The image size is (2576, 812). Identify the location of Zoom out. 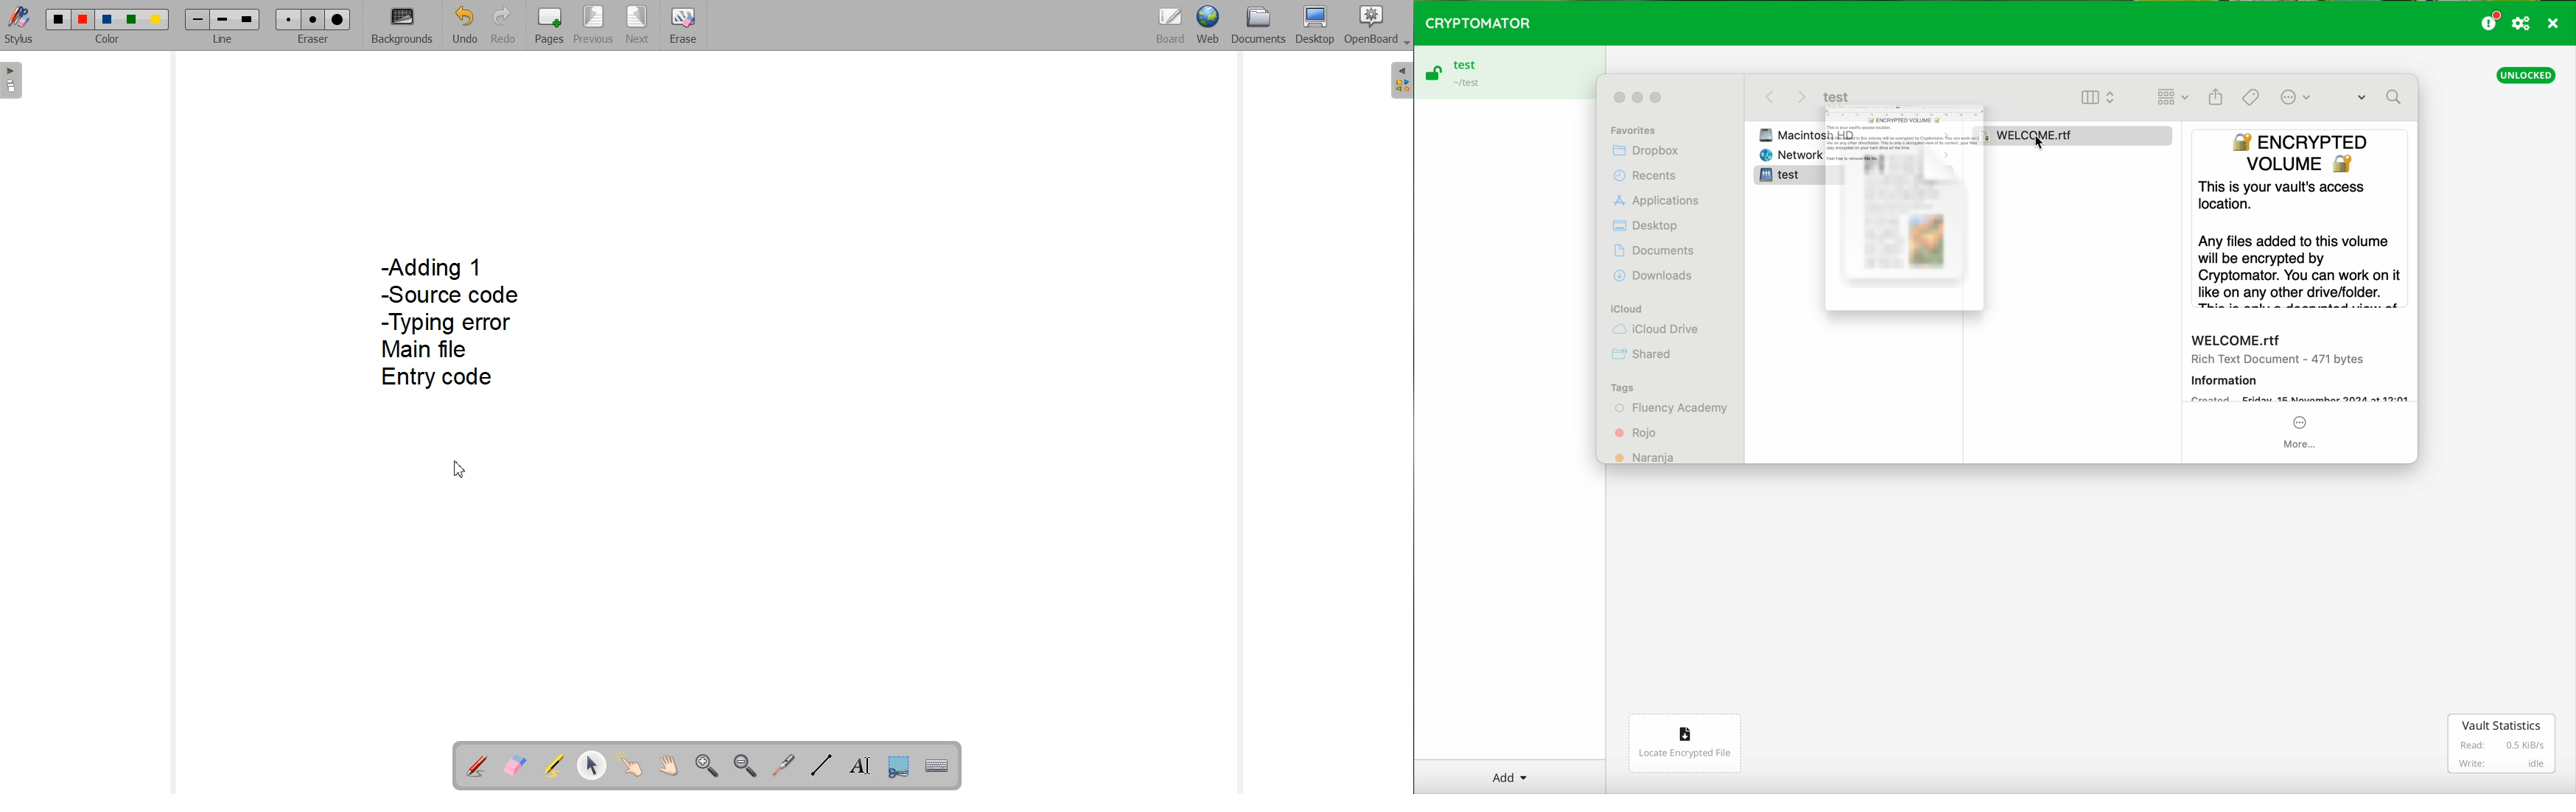
(744, 765).